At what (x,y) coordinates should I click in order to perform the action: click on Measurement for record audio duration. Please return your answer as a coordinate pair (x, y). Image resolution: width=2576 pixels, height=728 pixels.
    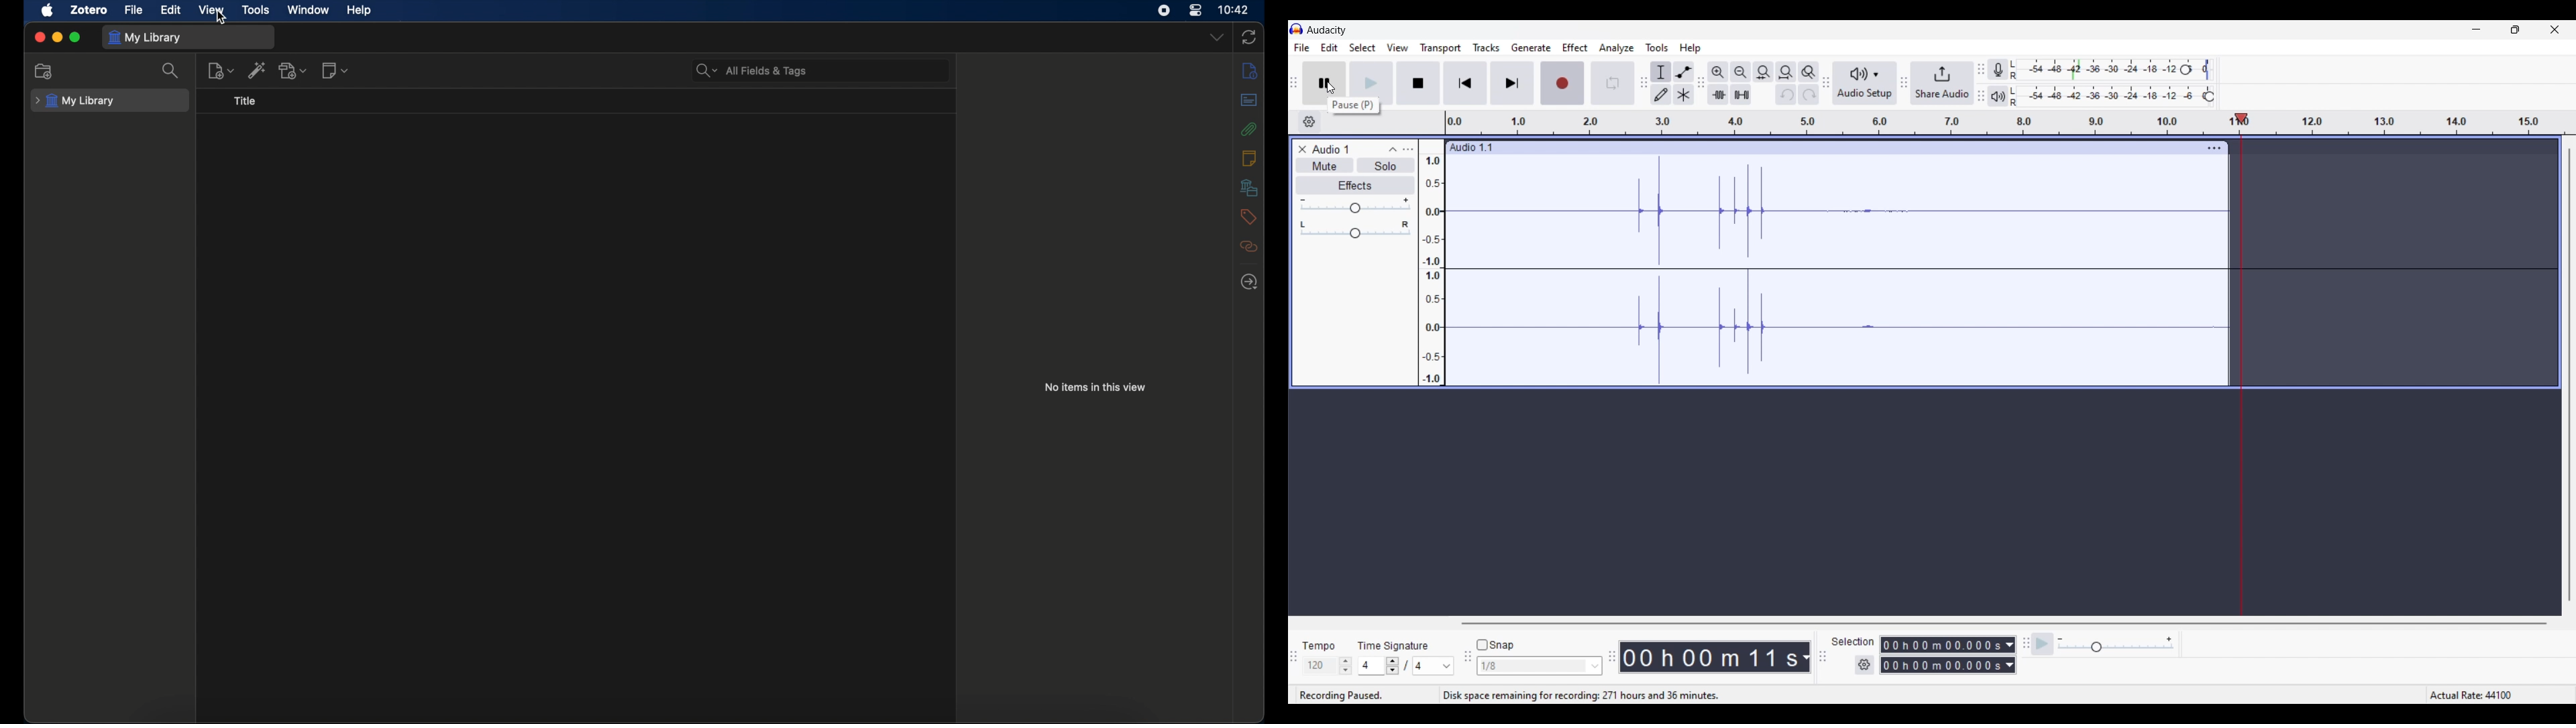
    Looking at the image, I should click on (1806, 658).